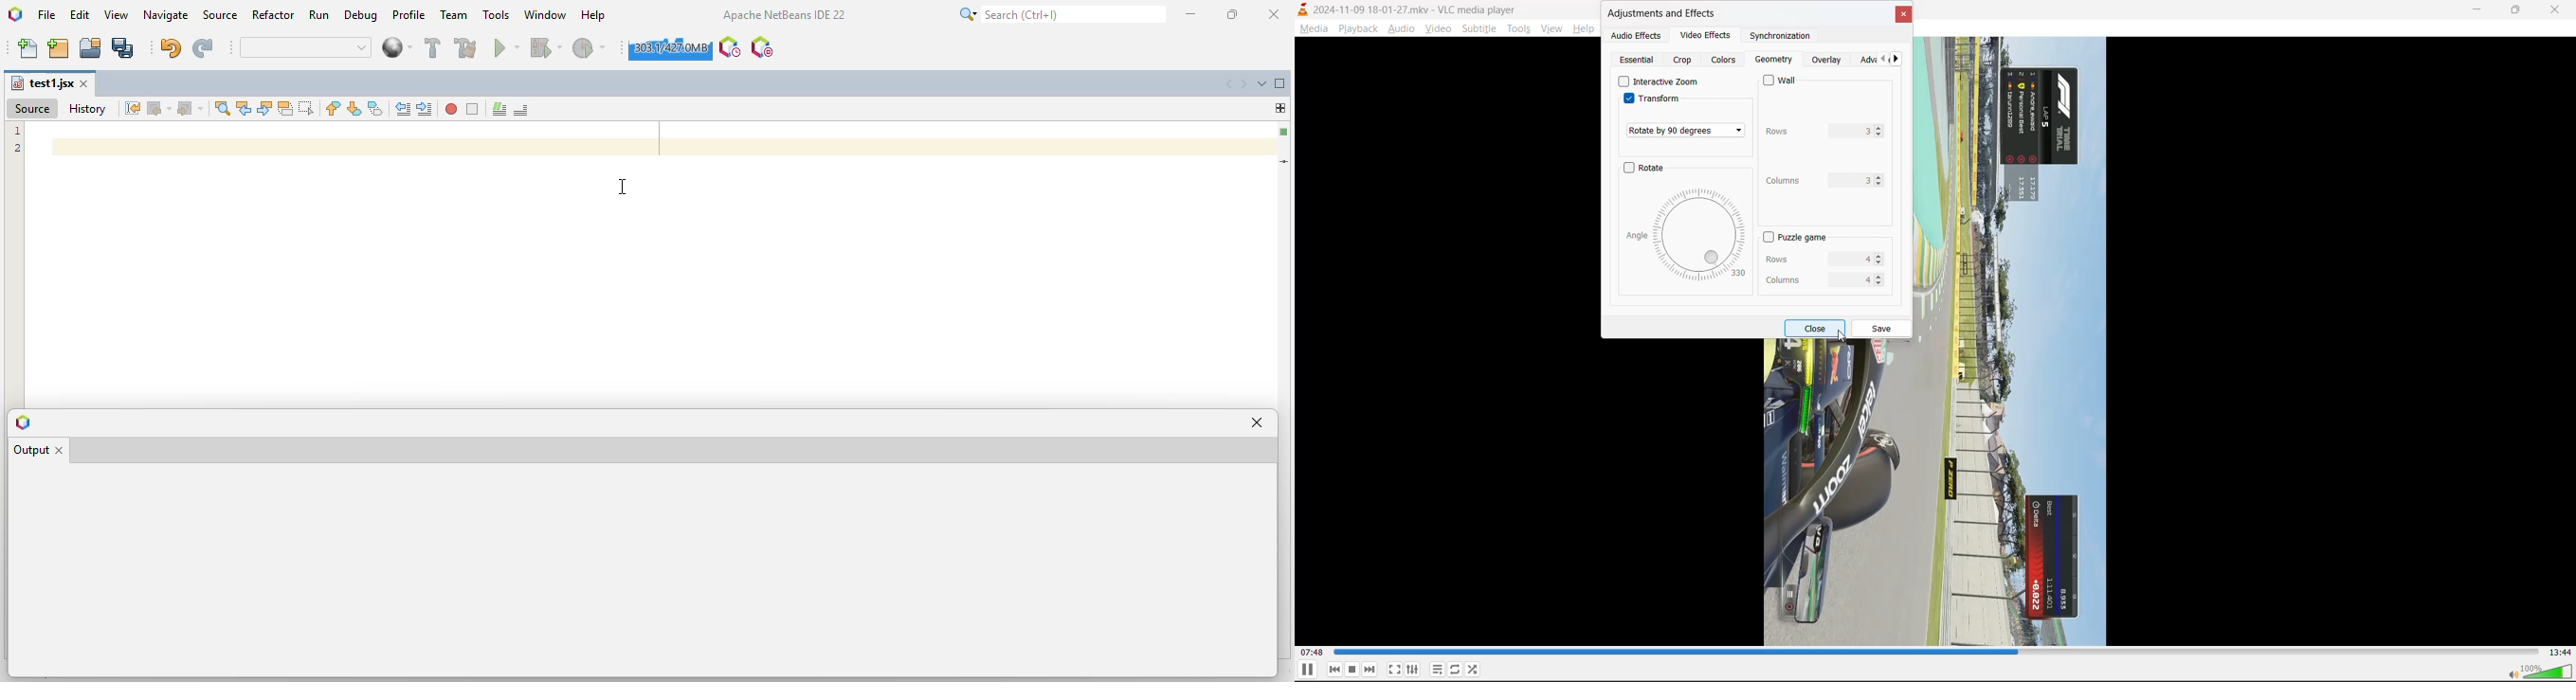  Describe the element at coordinates (1782, 82) in the screenshot. I see `wall` at that location.